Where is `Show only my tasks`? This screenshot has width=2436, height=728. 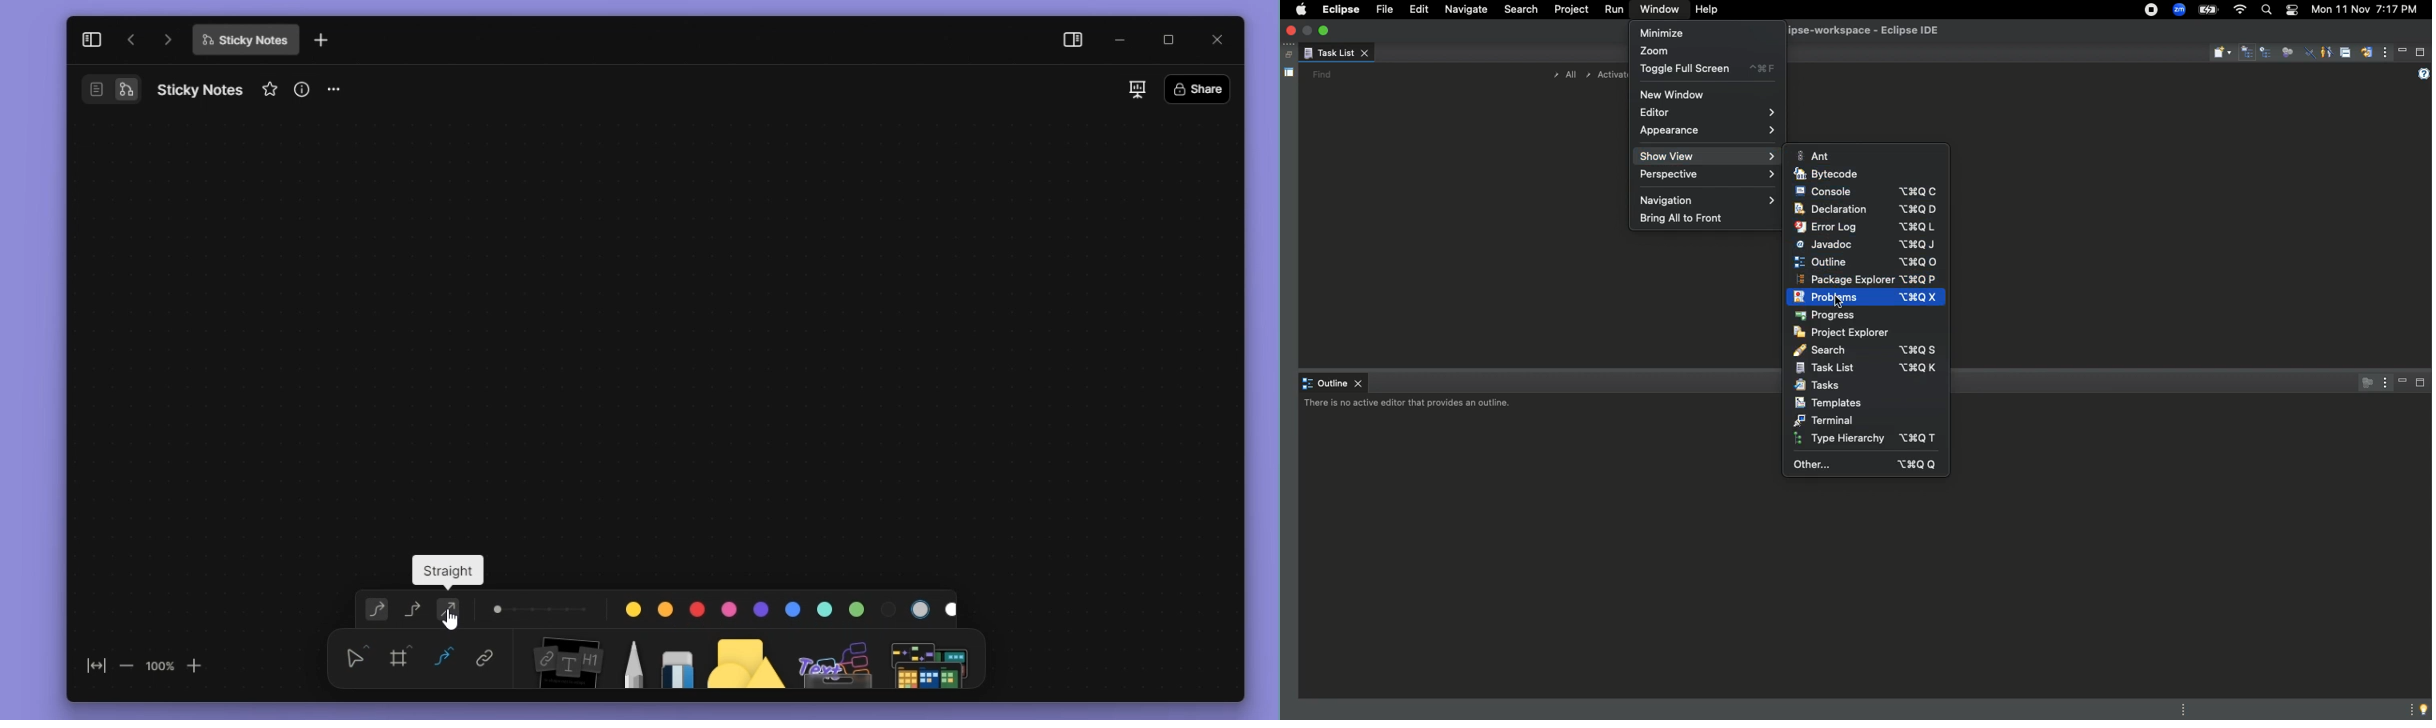
Show only my tasks is located at coordinates (2326, 51).